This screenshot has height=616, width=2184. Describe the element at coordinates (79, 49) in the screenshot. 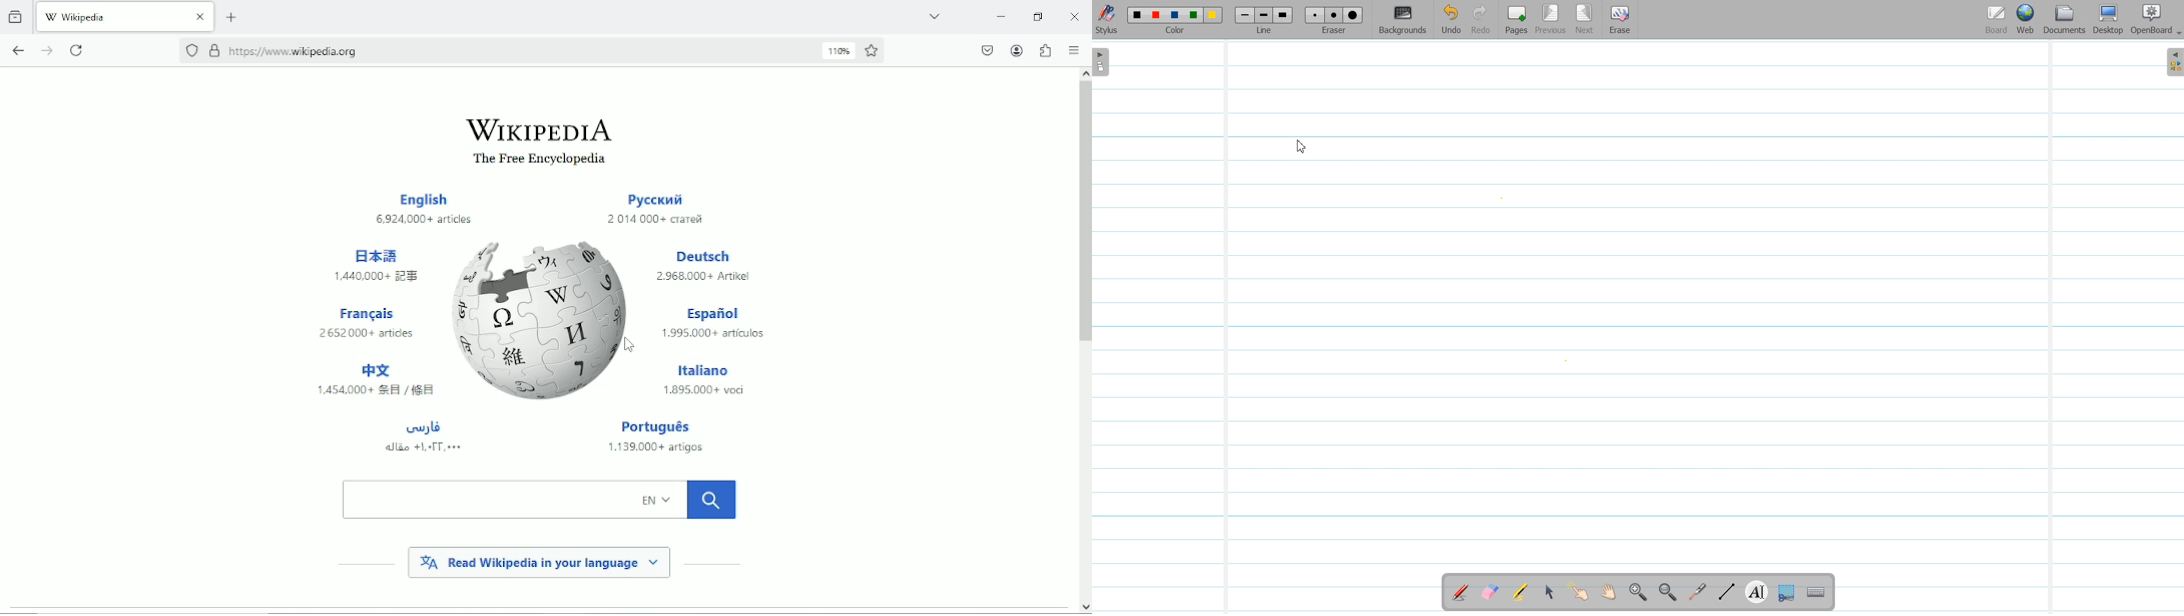

I see `reload current page` at that location.